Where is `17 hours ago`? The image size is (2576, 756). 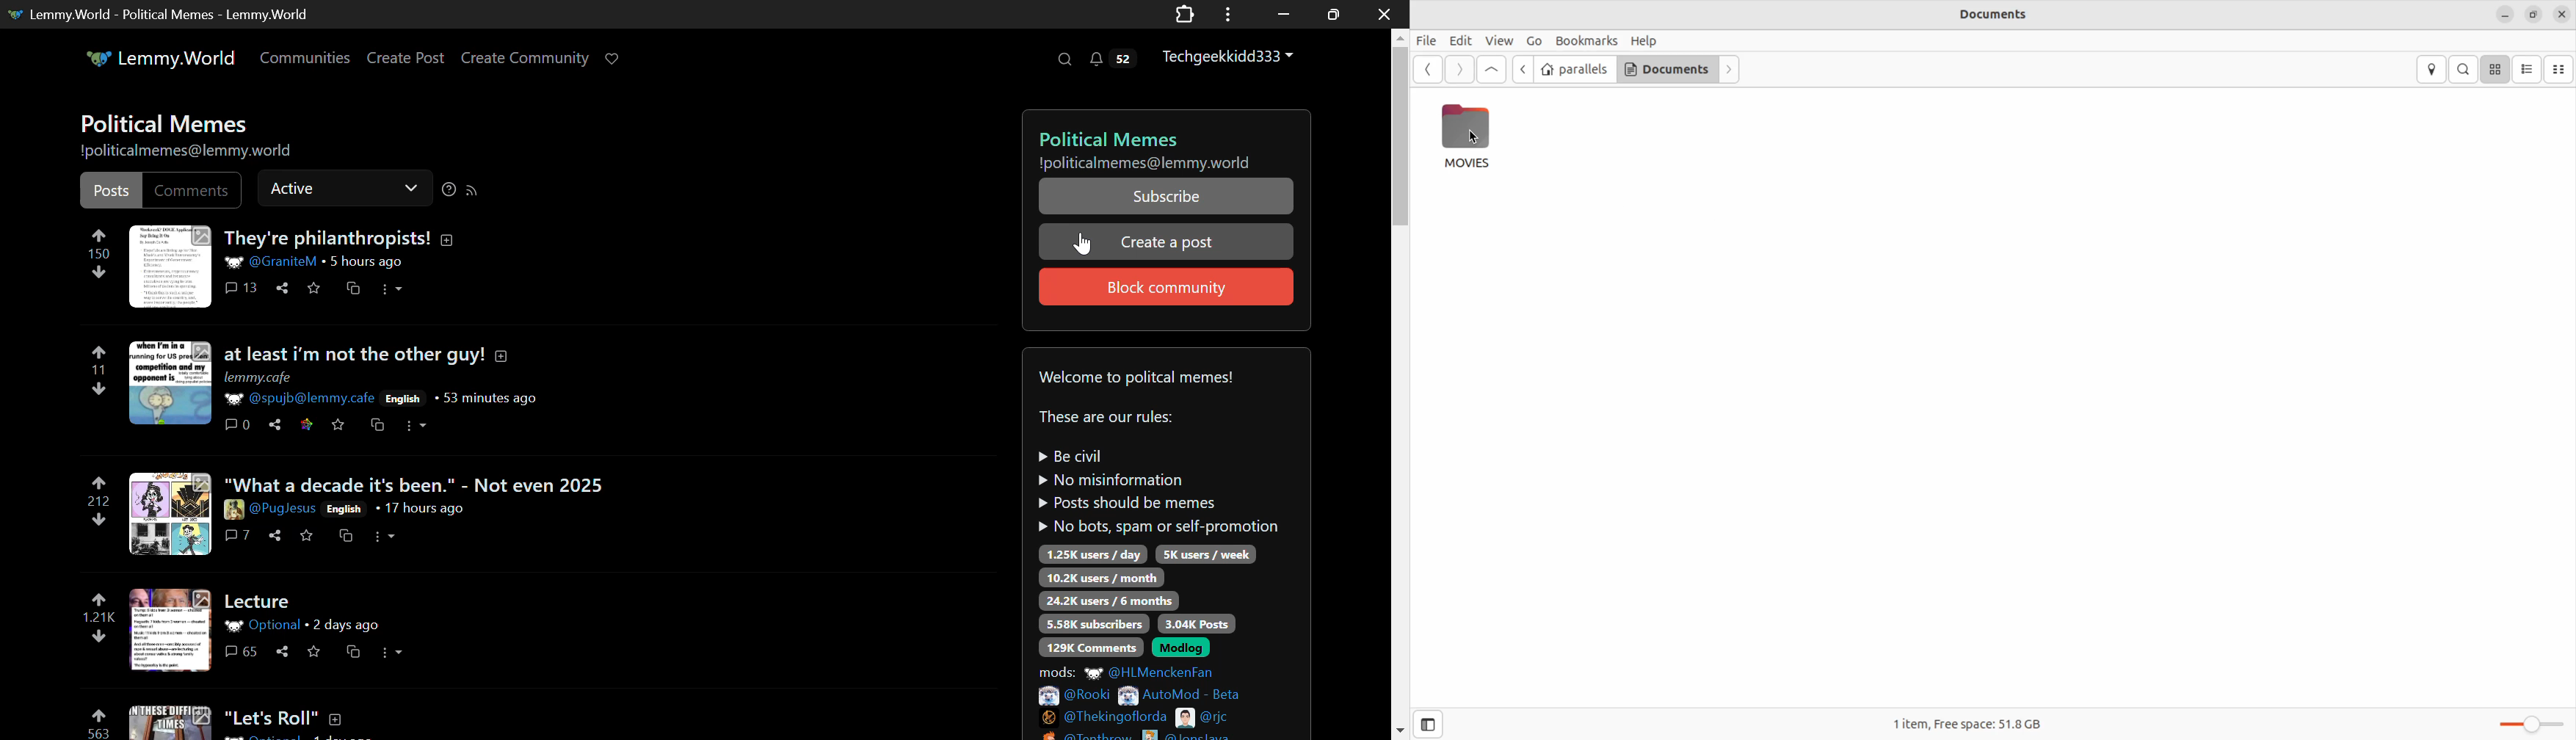
17 hours ago is located at coordinates (419, 509).